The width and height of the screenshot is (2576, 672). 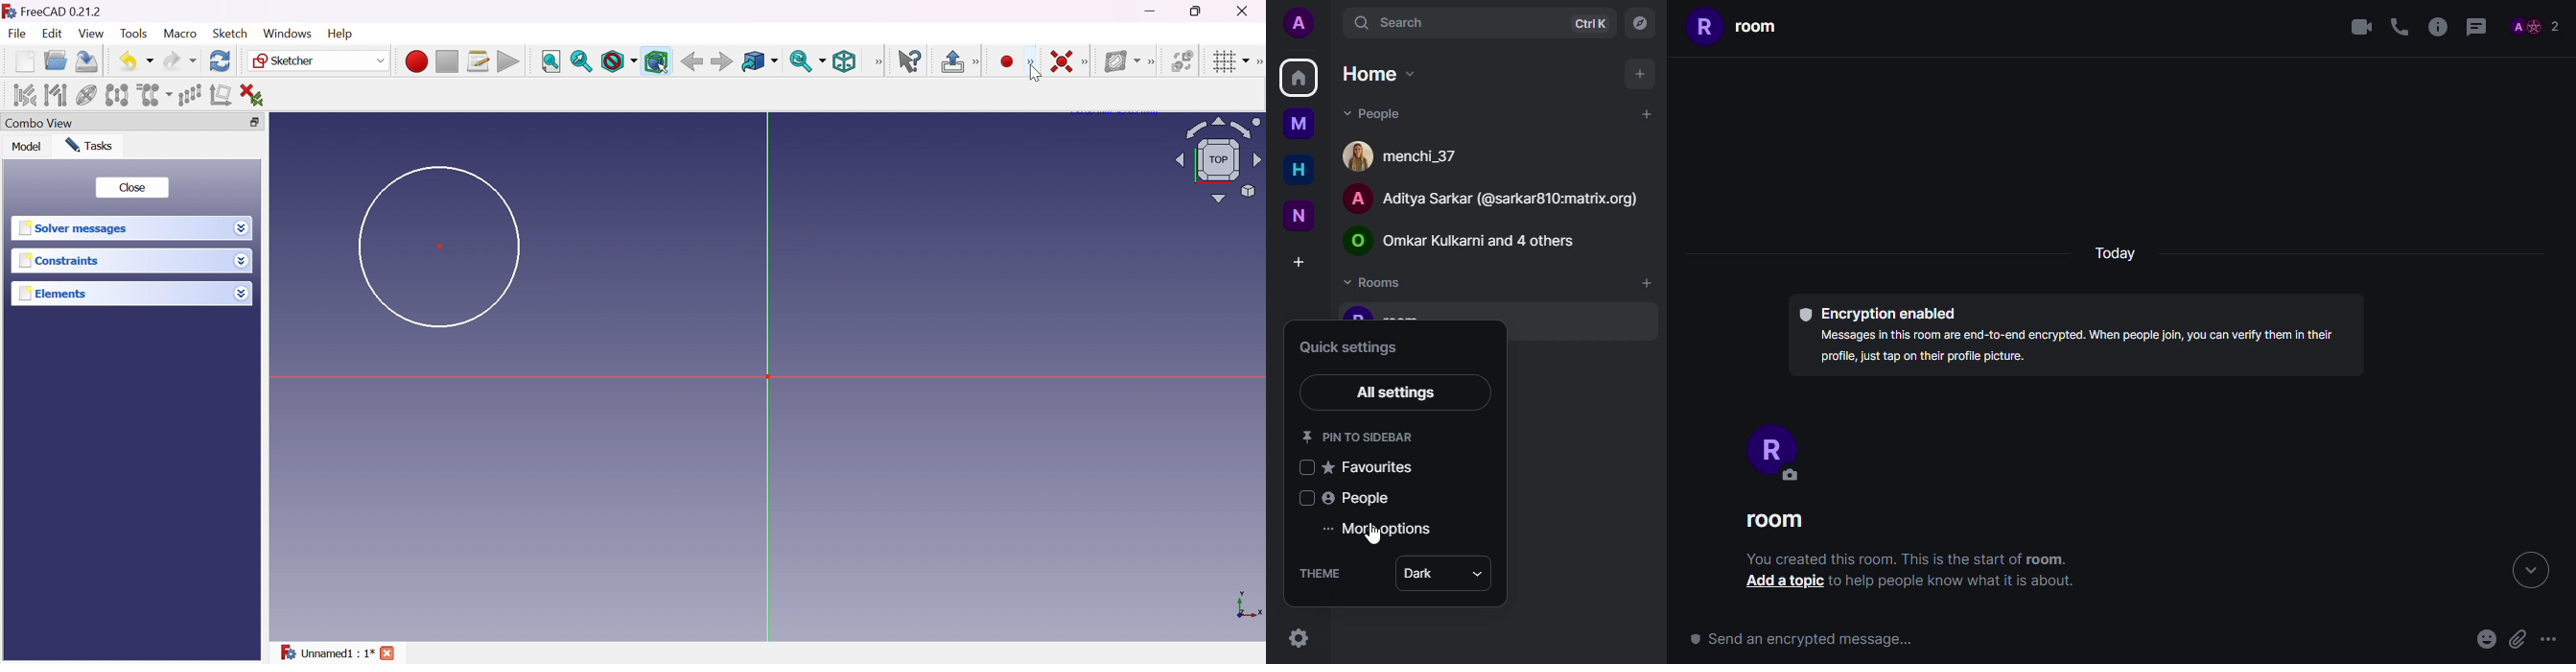 What do you see at coordinates (73, 228) in the screenshot?
I see `Solver messages` at bounding box center [73, 228].